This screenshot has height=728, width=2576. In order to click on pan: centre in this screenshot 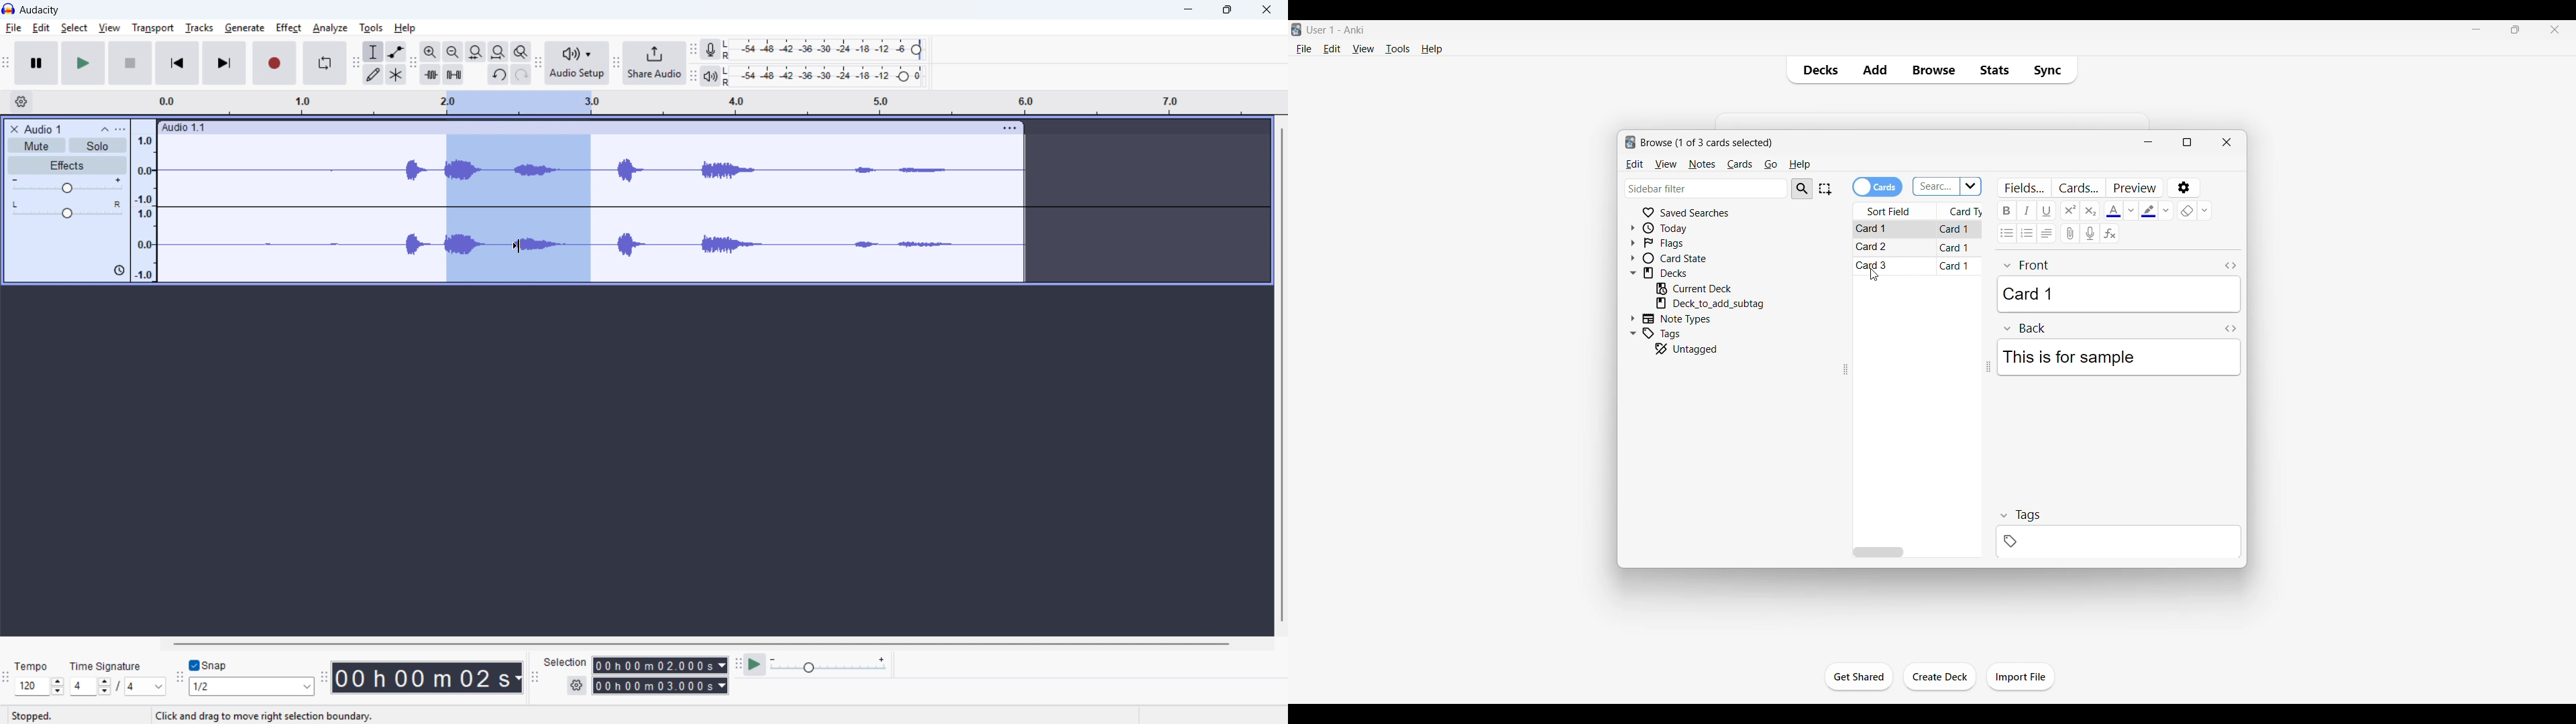, I will do `click(67, 210)`.